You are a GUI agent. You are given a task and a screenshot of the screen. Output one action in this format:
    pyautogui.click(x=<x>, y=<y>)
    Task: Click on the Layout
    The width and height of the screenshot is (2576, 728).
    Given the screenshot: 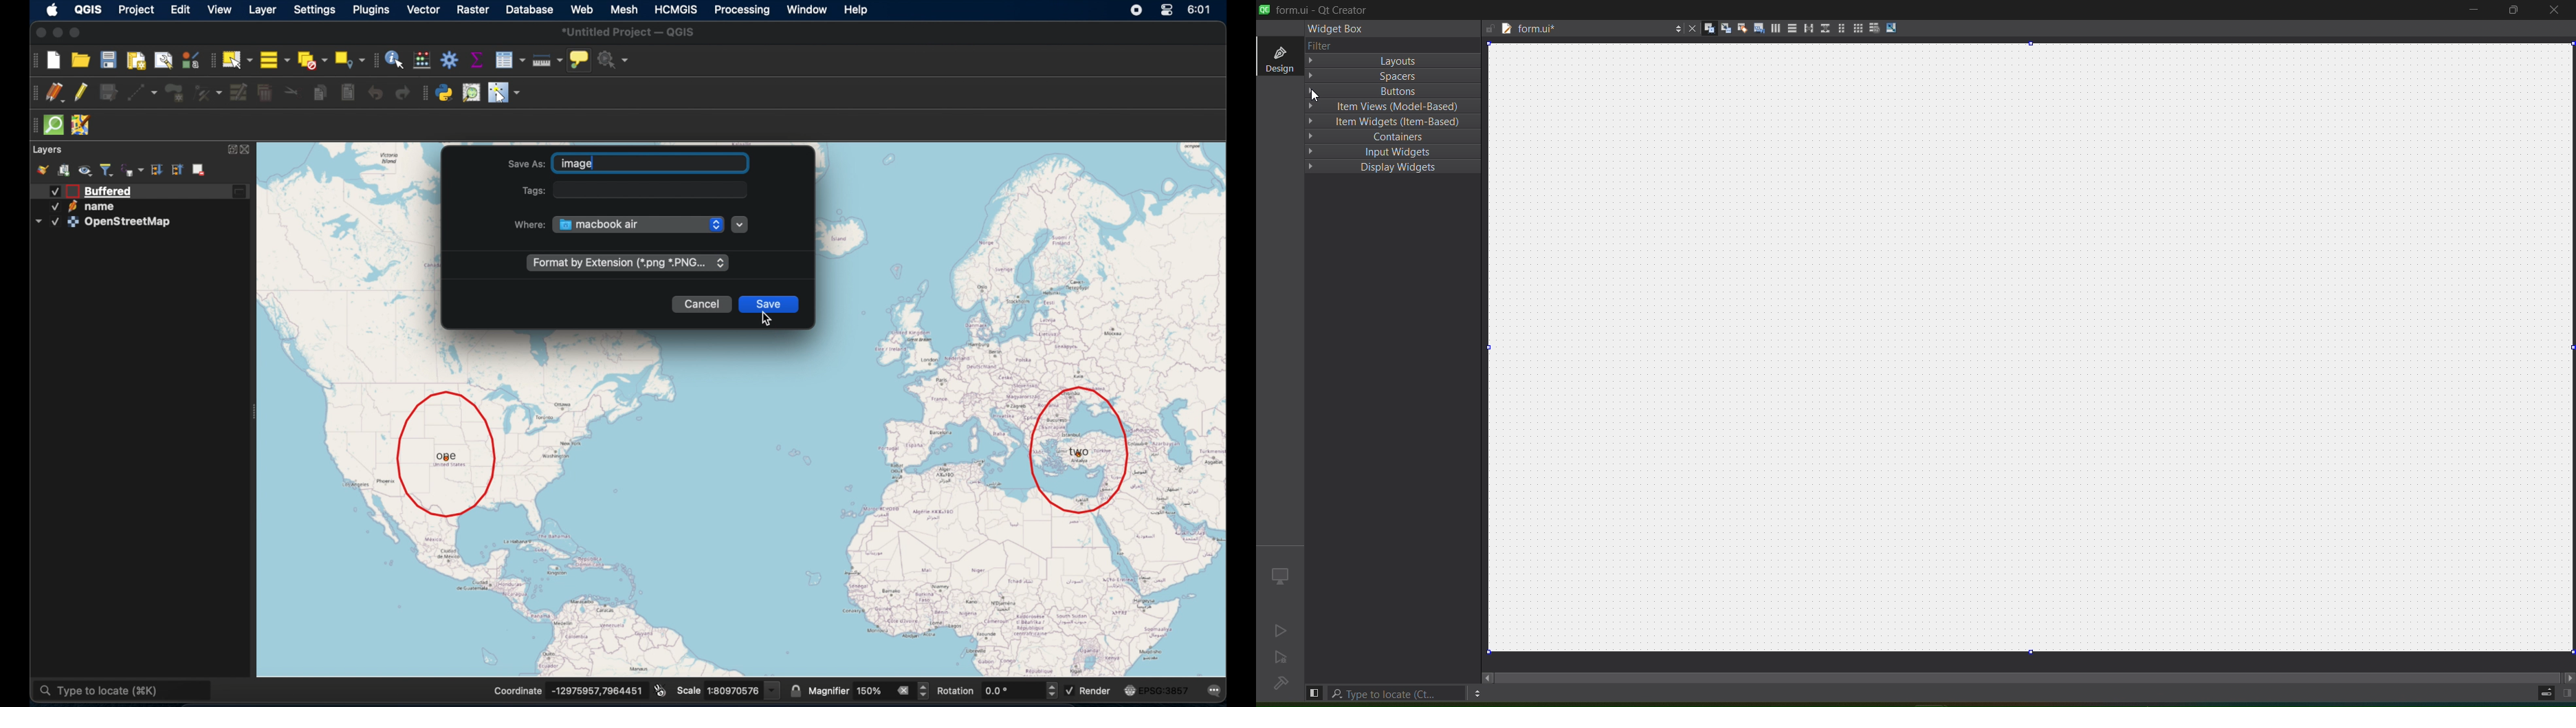 What is the action you would take?
    pyautogui.click(x=1394, y=61)
    